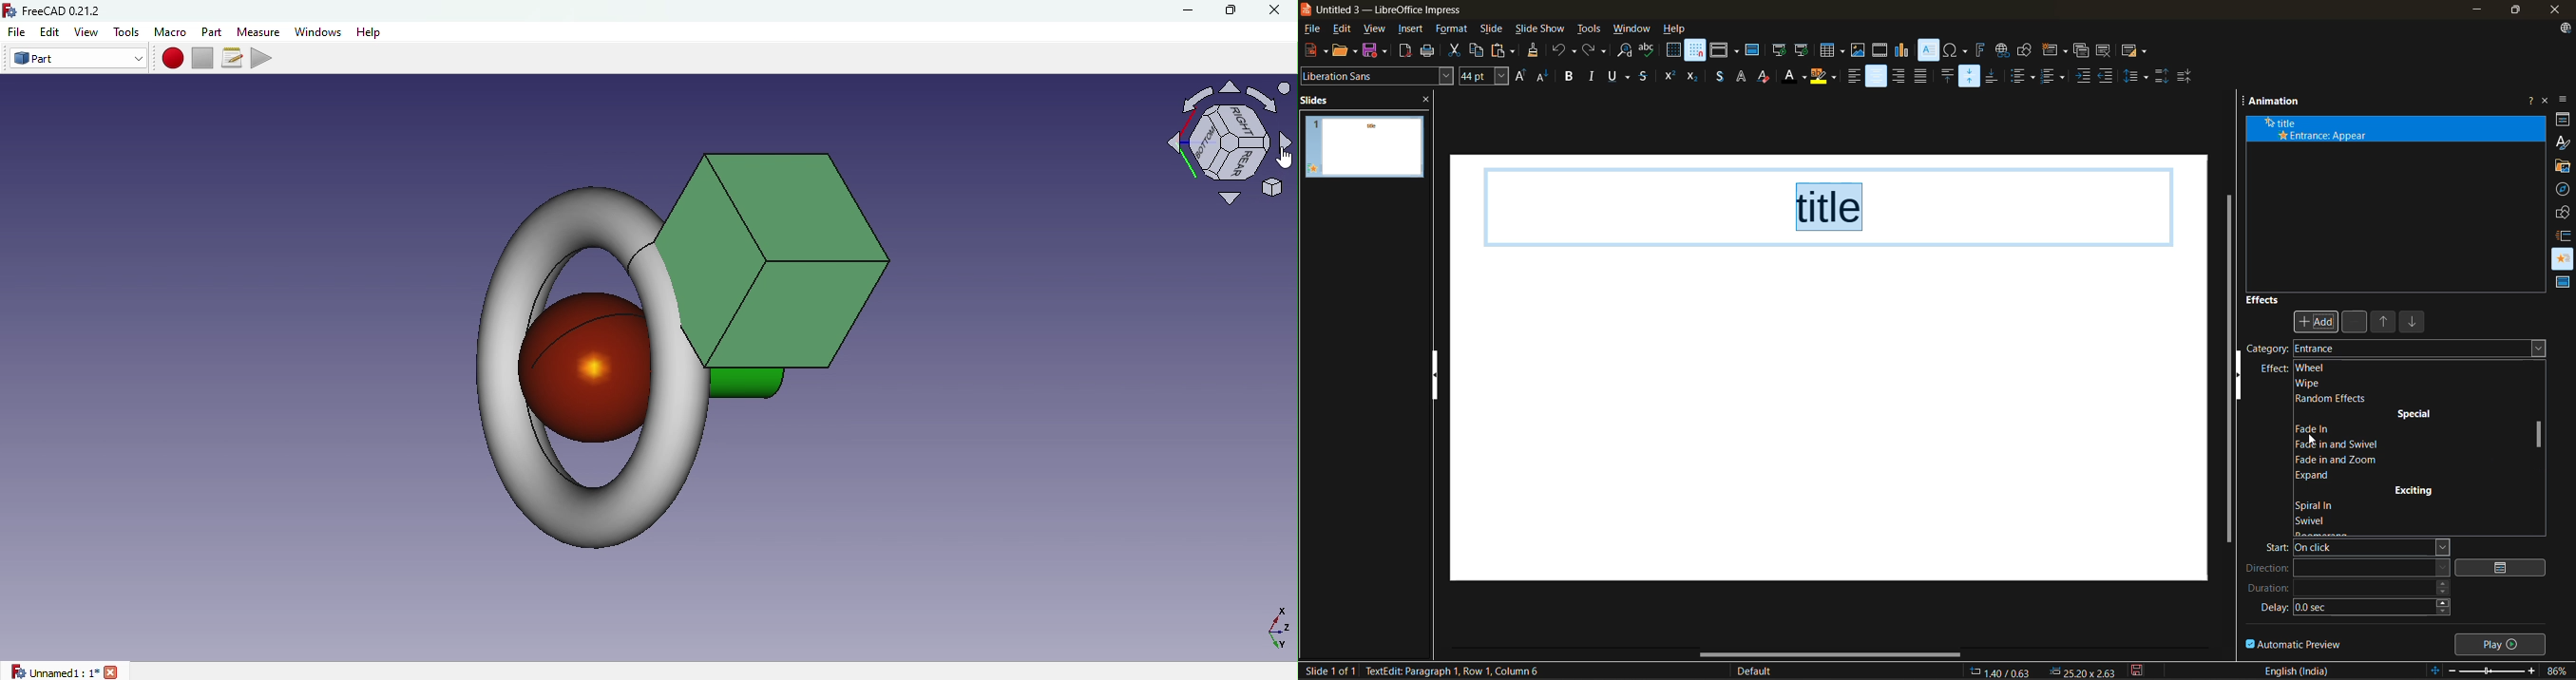 The height and width of the screenshot is (700, 2576). What do you see at coordinates (1452, 31) in the screenshot?
I see `format` at bounding box center [1452, 31].